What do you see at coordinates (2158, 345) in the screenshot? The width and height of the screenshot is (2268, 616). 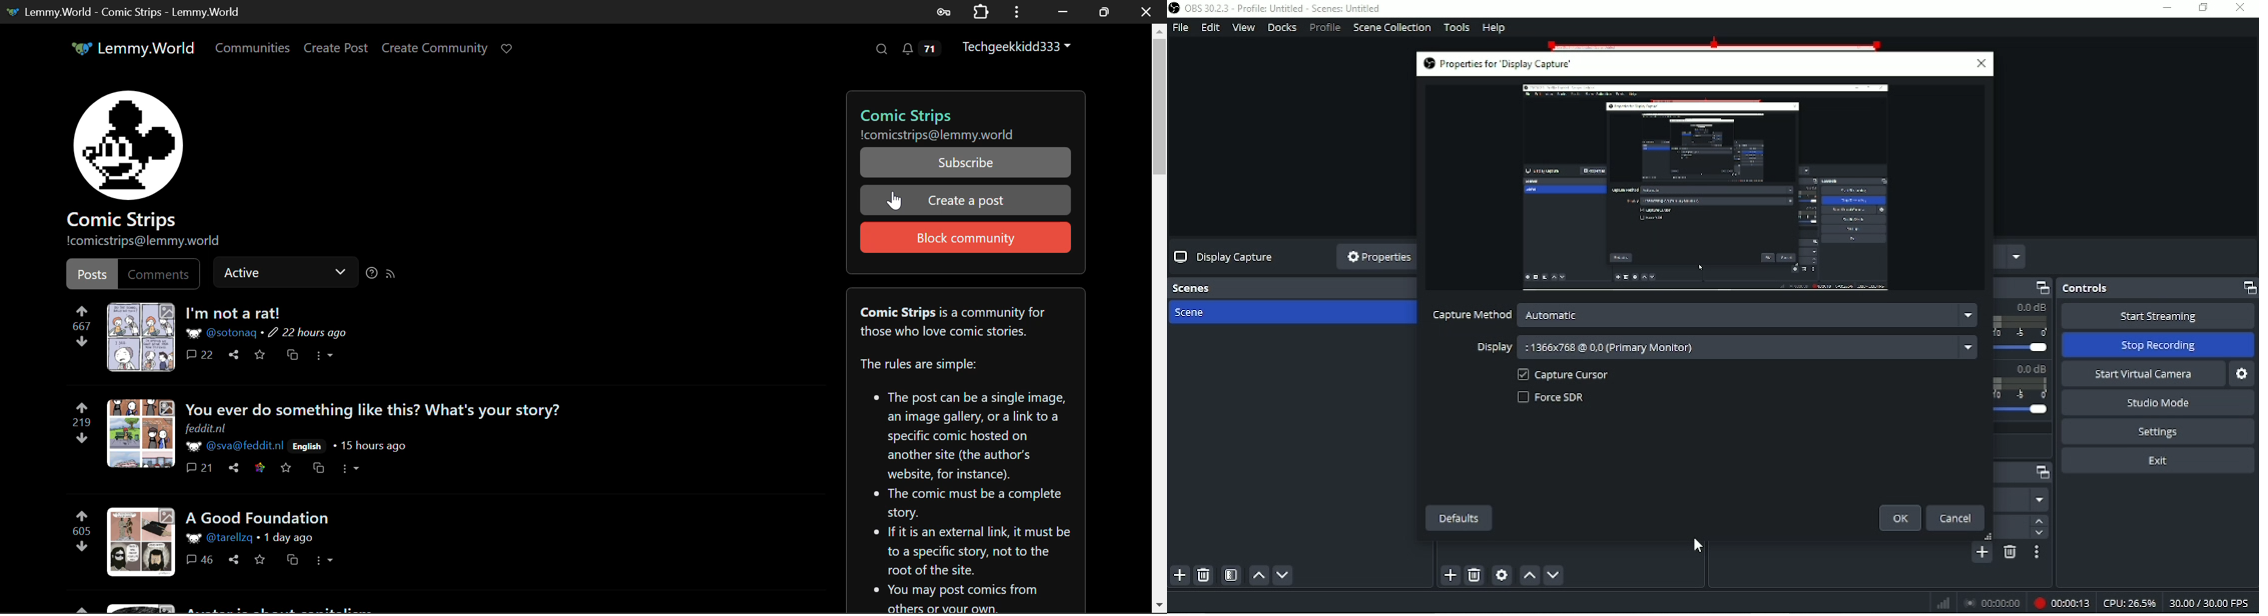 I see `Stop recording` at bounding box center [2158, 345].